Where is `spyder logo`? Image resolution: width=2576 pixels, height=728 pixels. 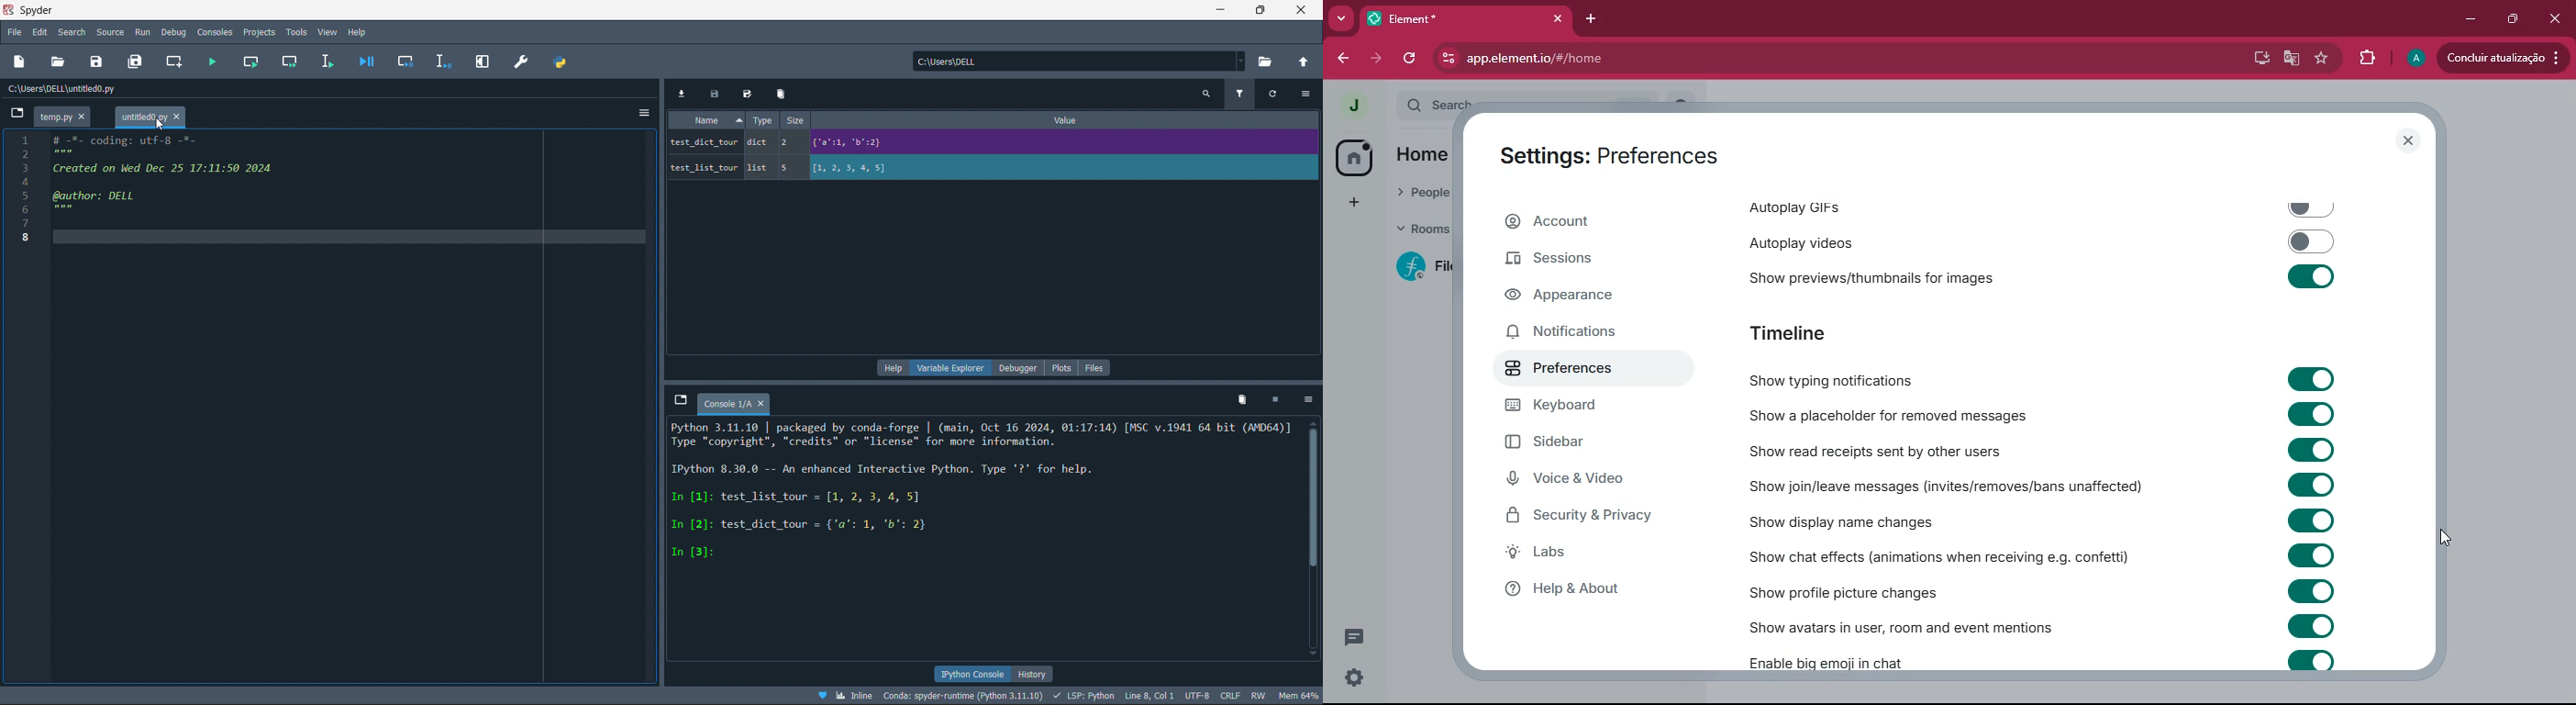
spyder logo is located at coordinates (11, 10).